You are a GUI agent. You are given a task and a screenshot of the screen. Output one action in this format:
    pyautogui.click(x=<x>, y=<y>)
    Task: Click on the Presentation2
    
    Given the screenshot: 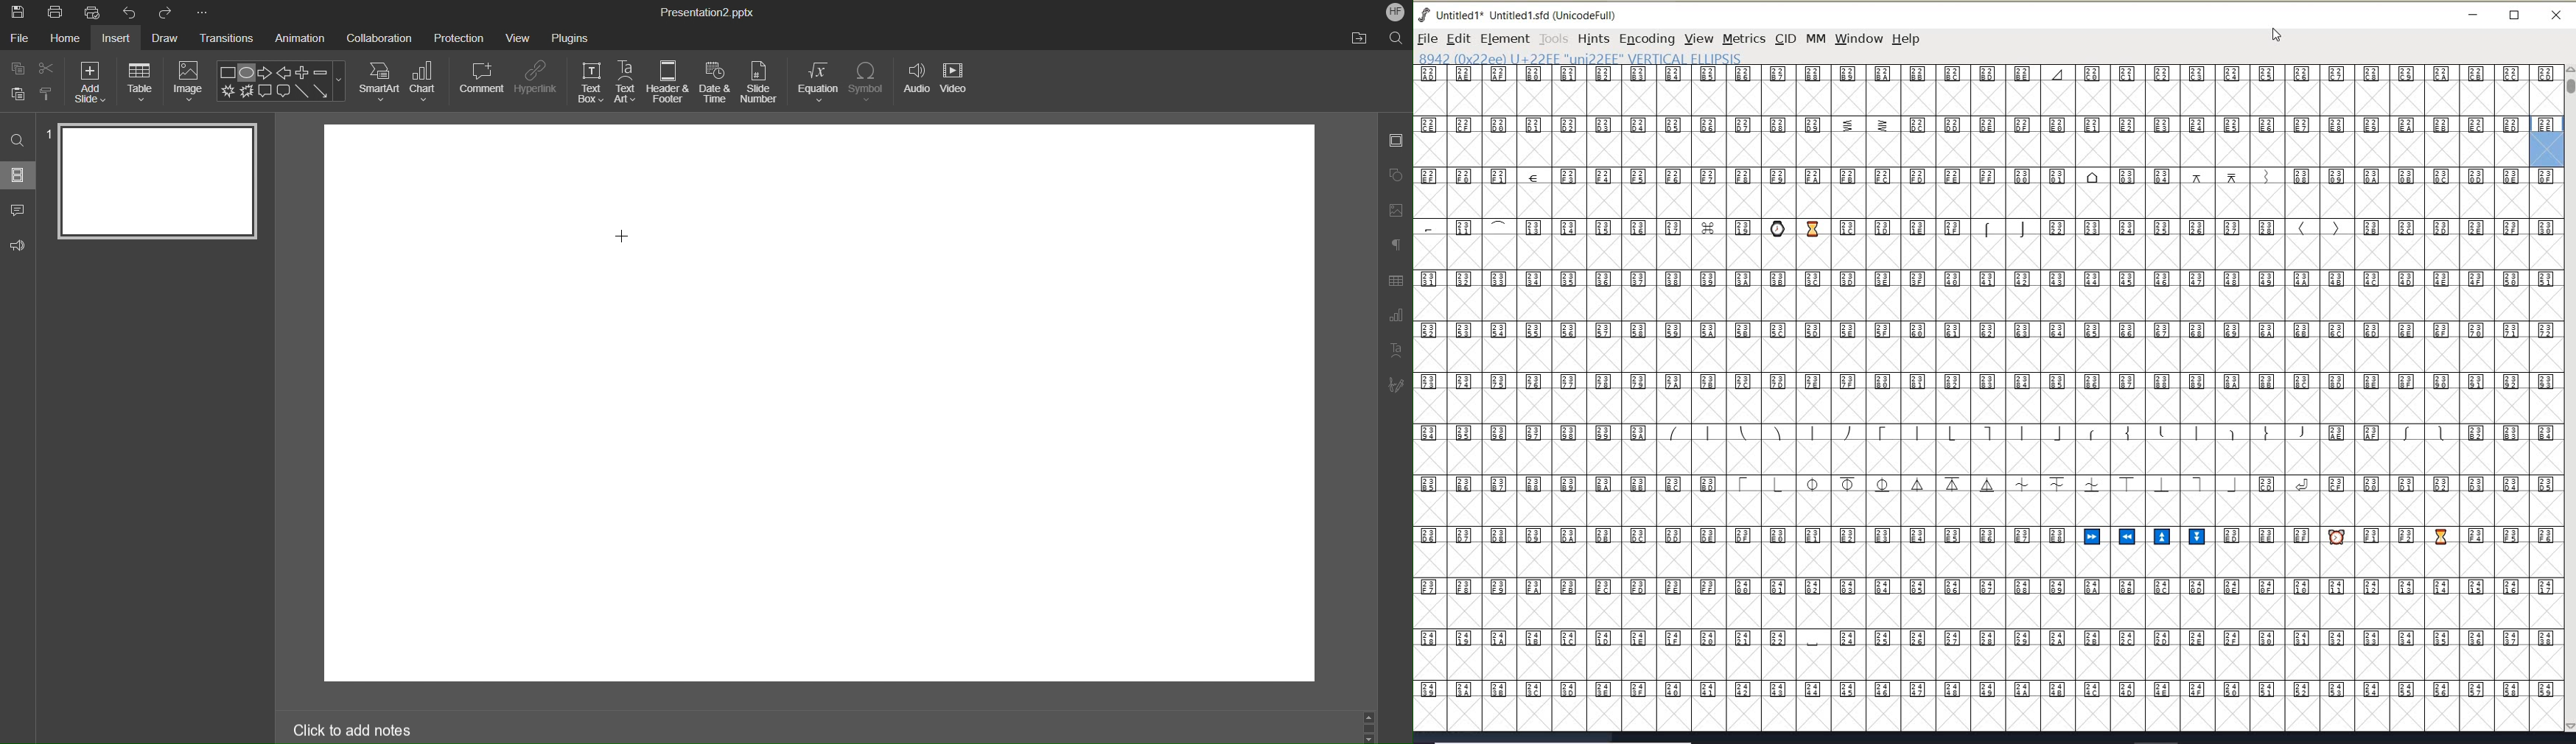 What is the action you would take?
    pyautogui.click(x=706, y=14)
    